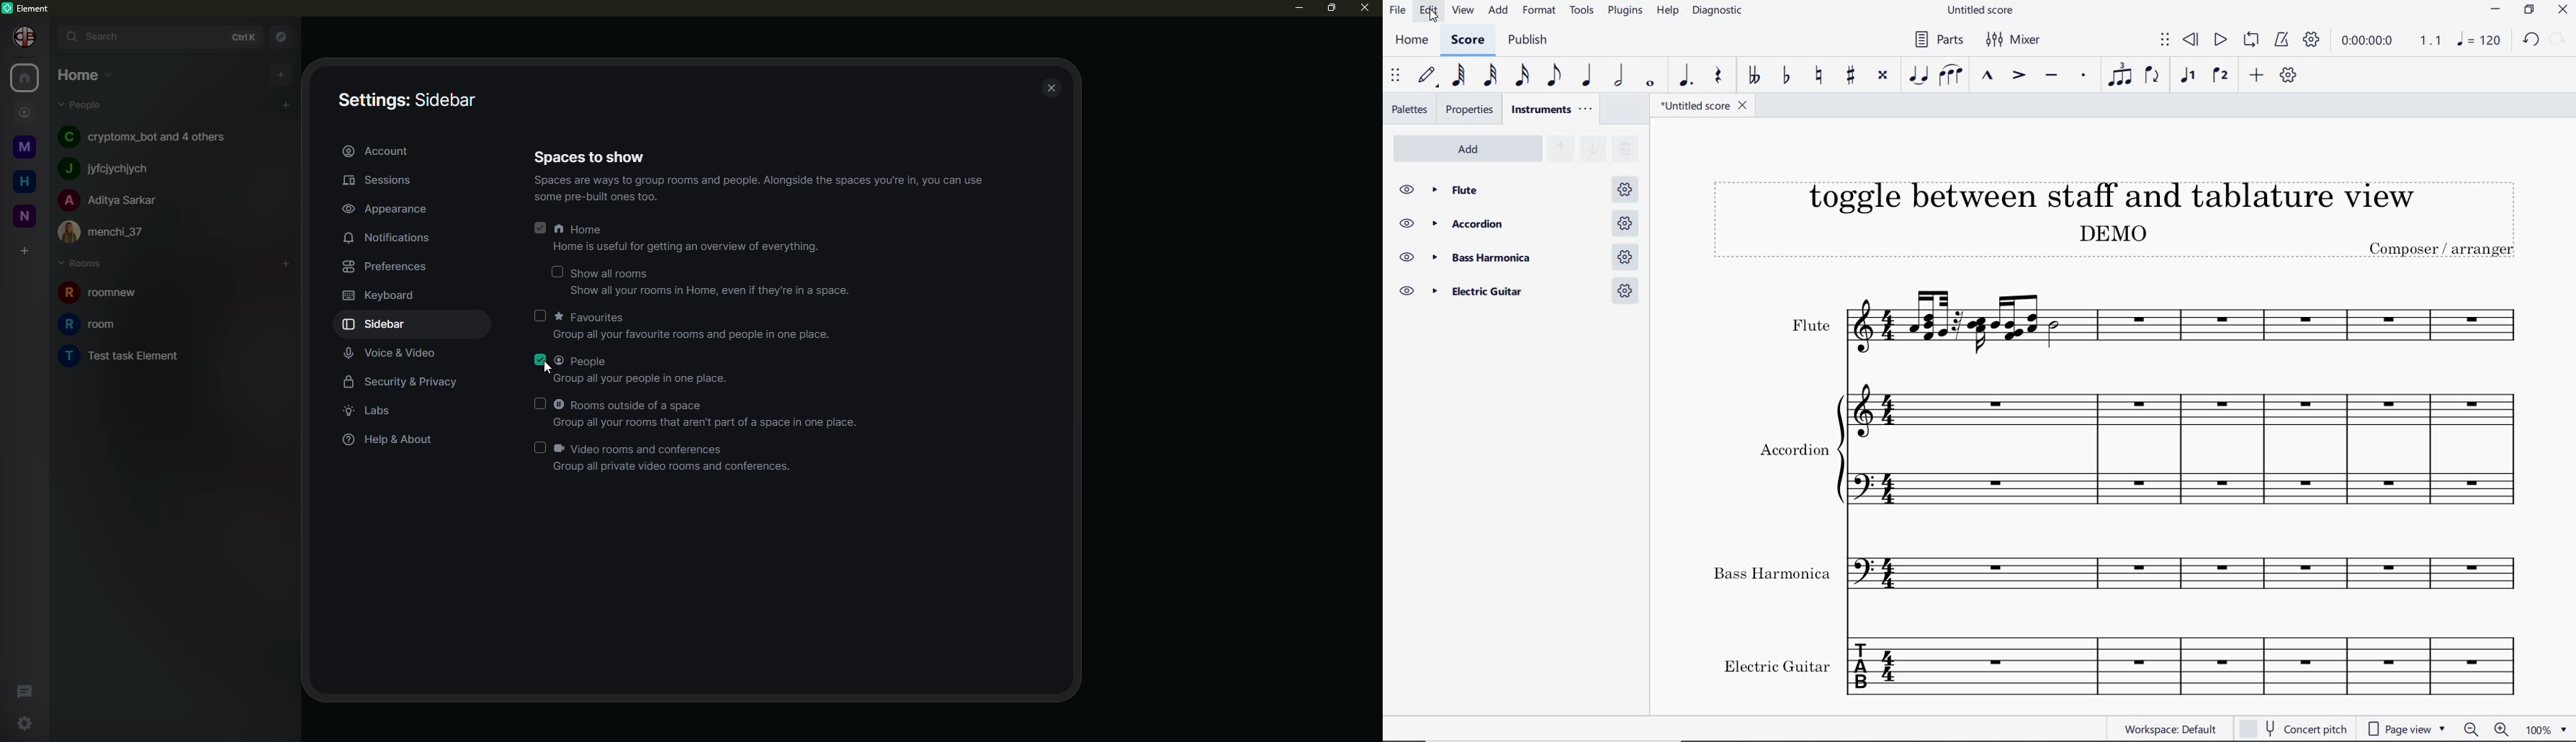 This screenshot has height=756, width=2576. What do you see at coordinates (1530, 41) in the screenshot?
I see `publish` at bounding box center [1530, 41].